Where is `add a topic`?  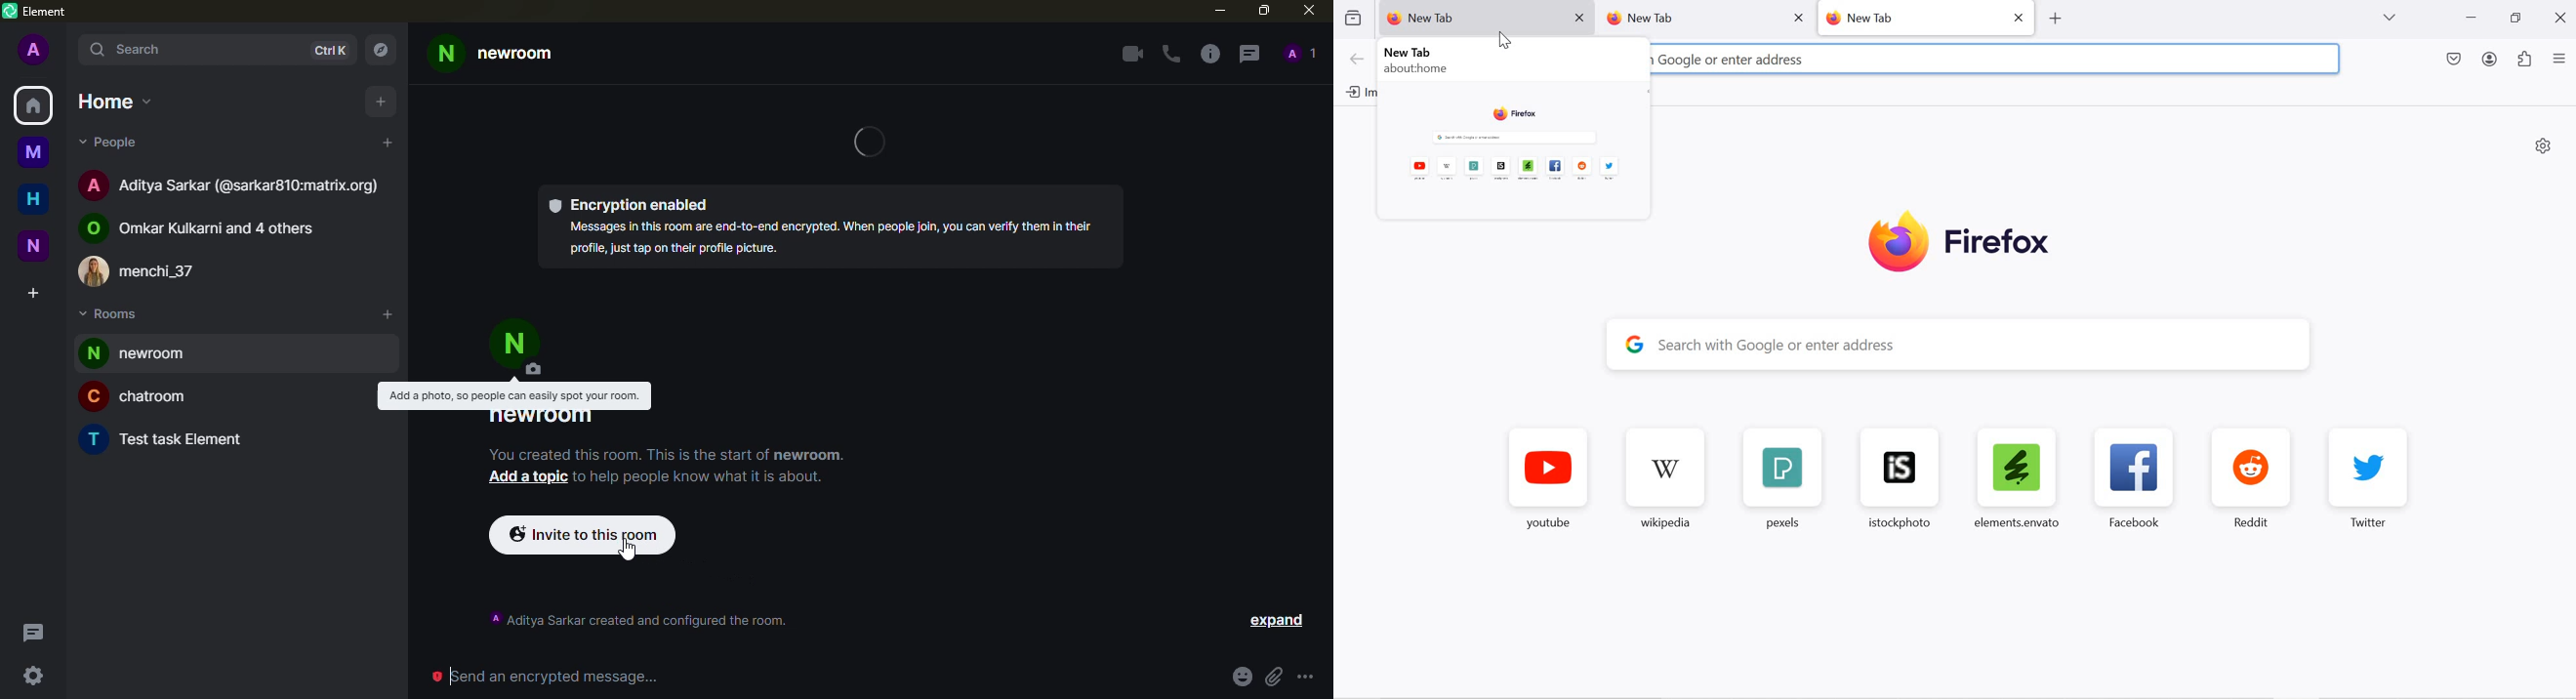 add a topic is located at coordinates (527, 476).